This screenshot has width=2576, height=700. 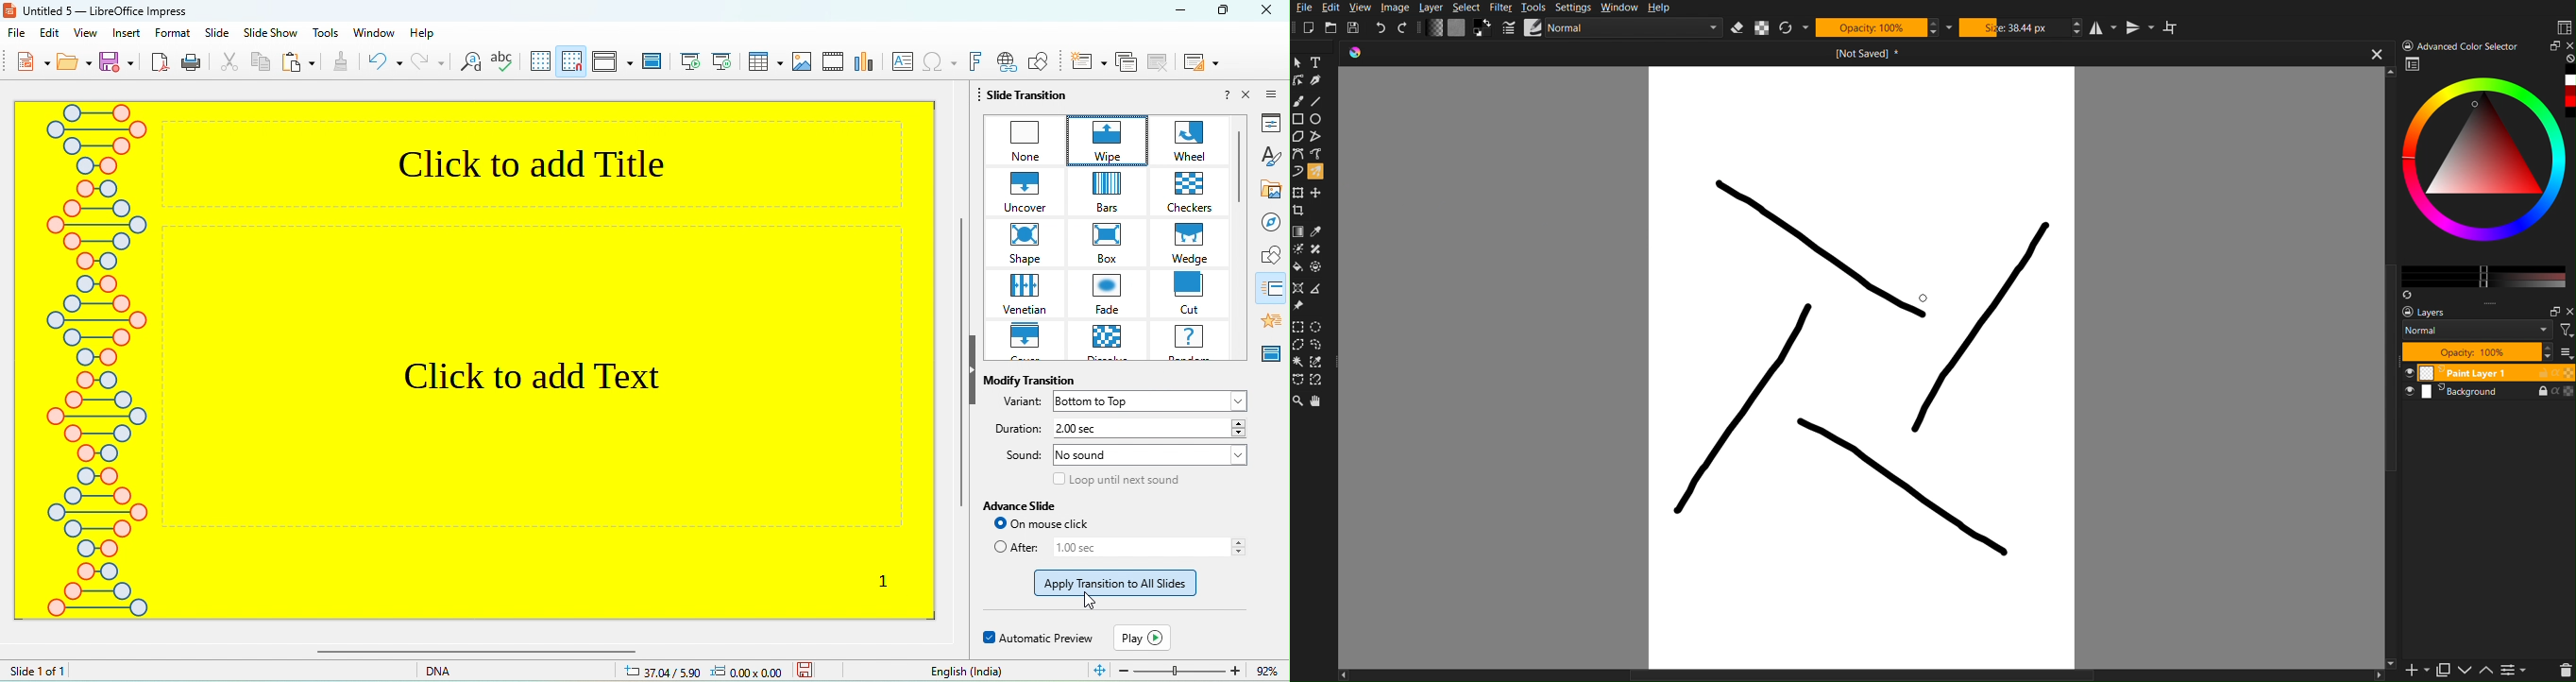 I want to click on Pen Tool, so click(x=1319, y=81).